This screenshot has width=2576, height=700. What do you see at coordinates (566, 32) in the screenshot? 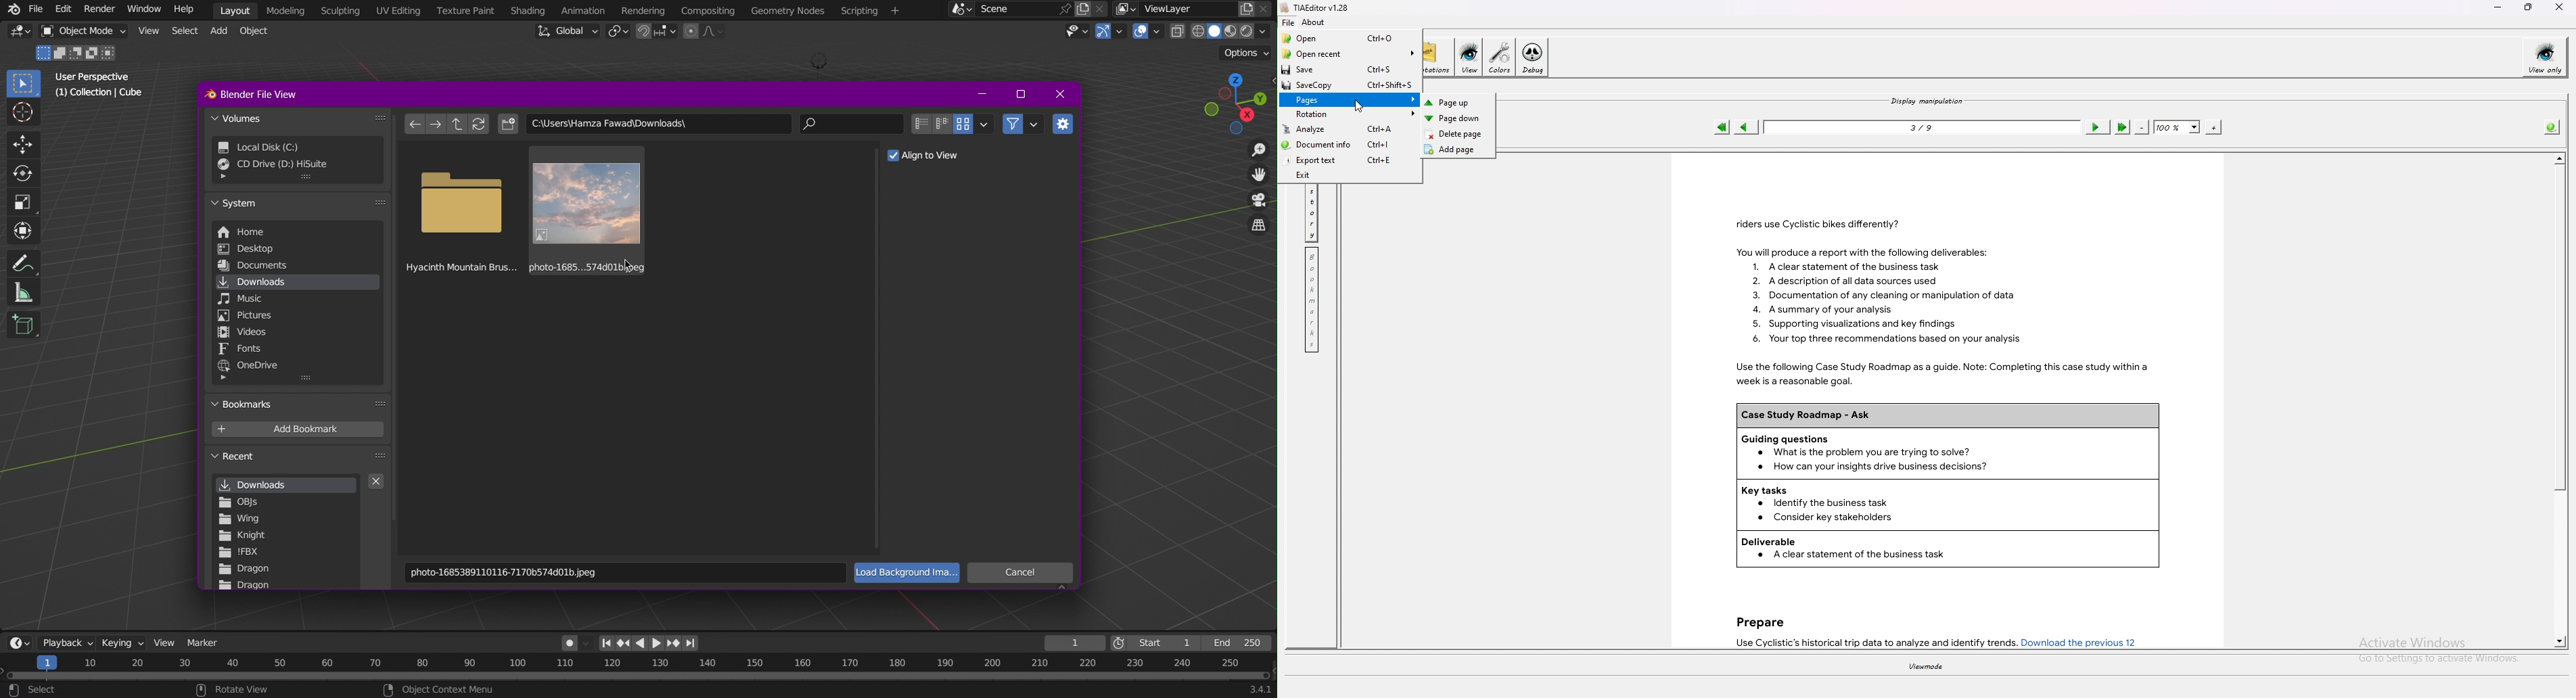
I see `Global` at bounding box center [566, 32].